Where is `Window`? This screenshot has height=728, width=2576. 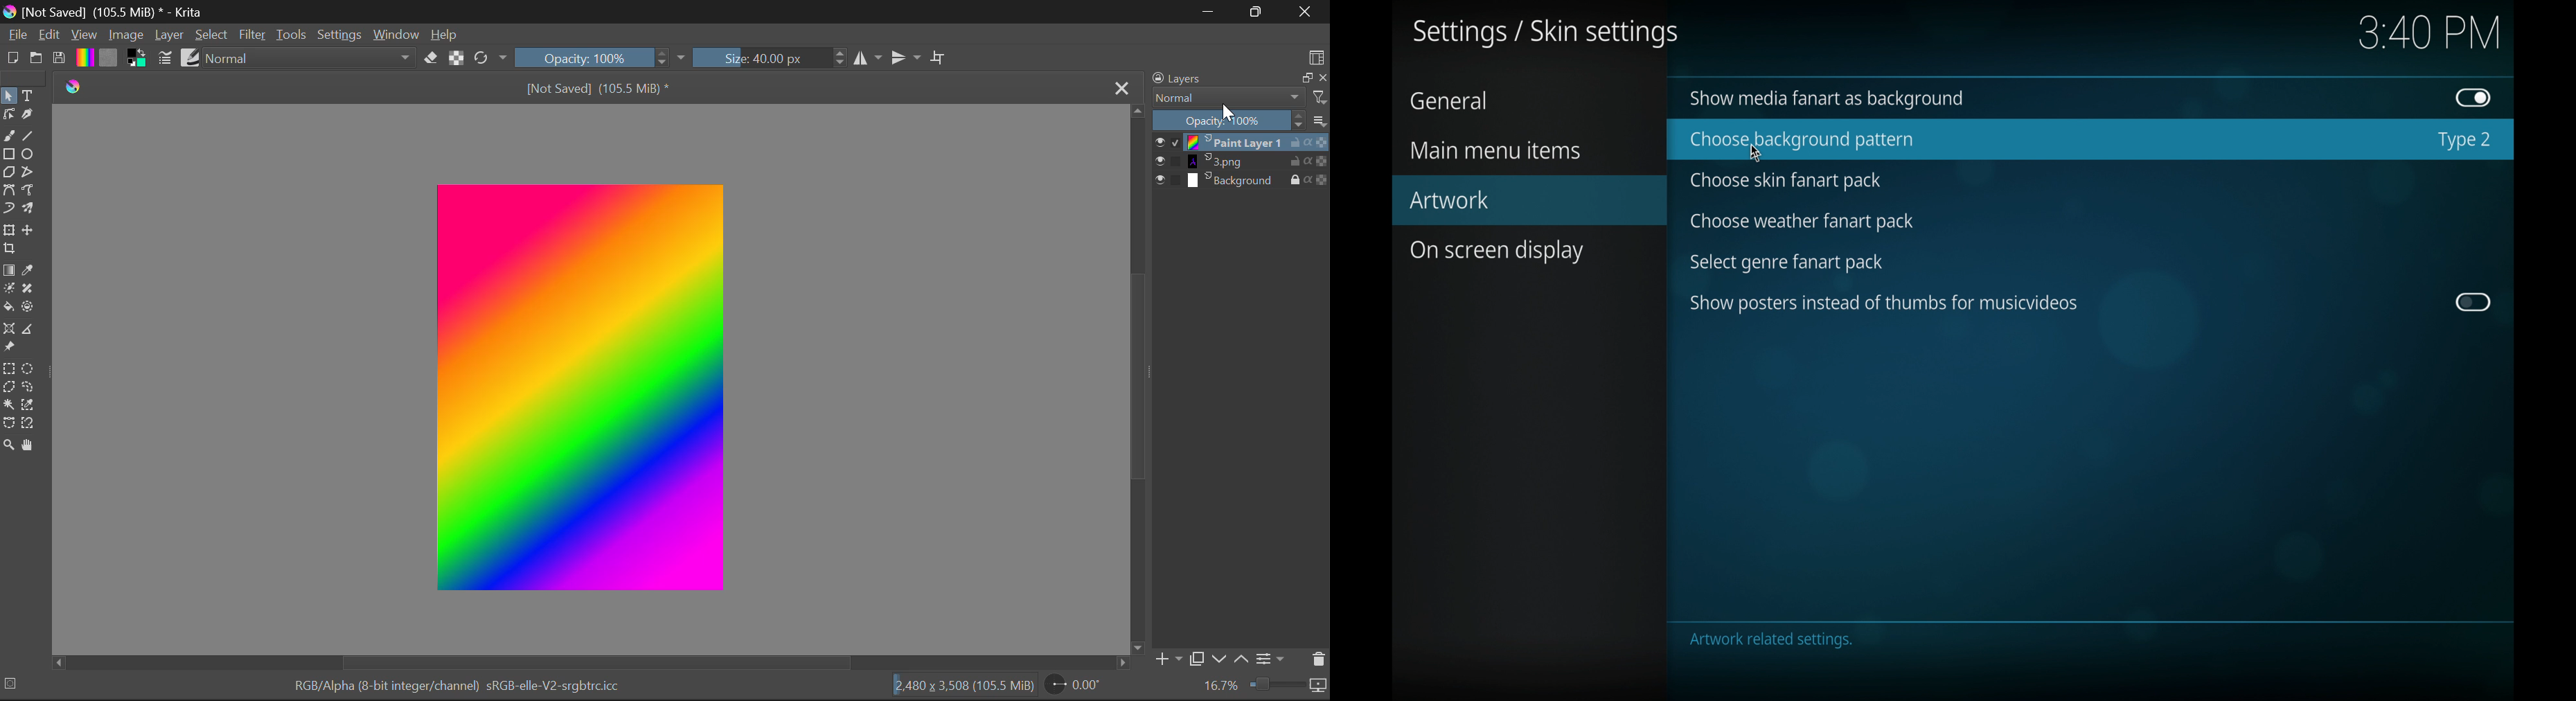
Window is located at coordinates (398, 35).